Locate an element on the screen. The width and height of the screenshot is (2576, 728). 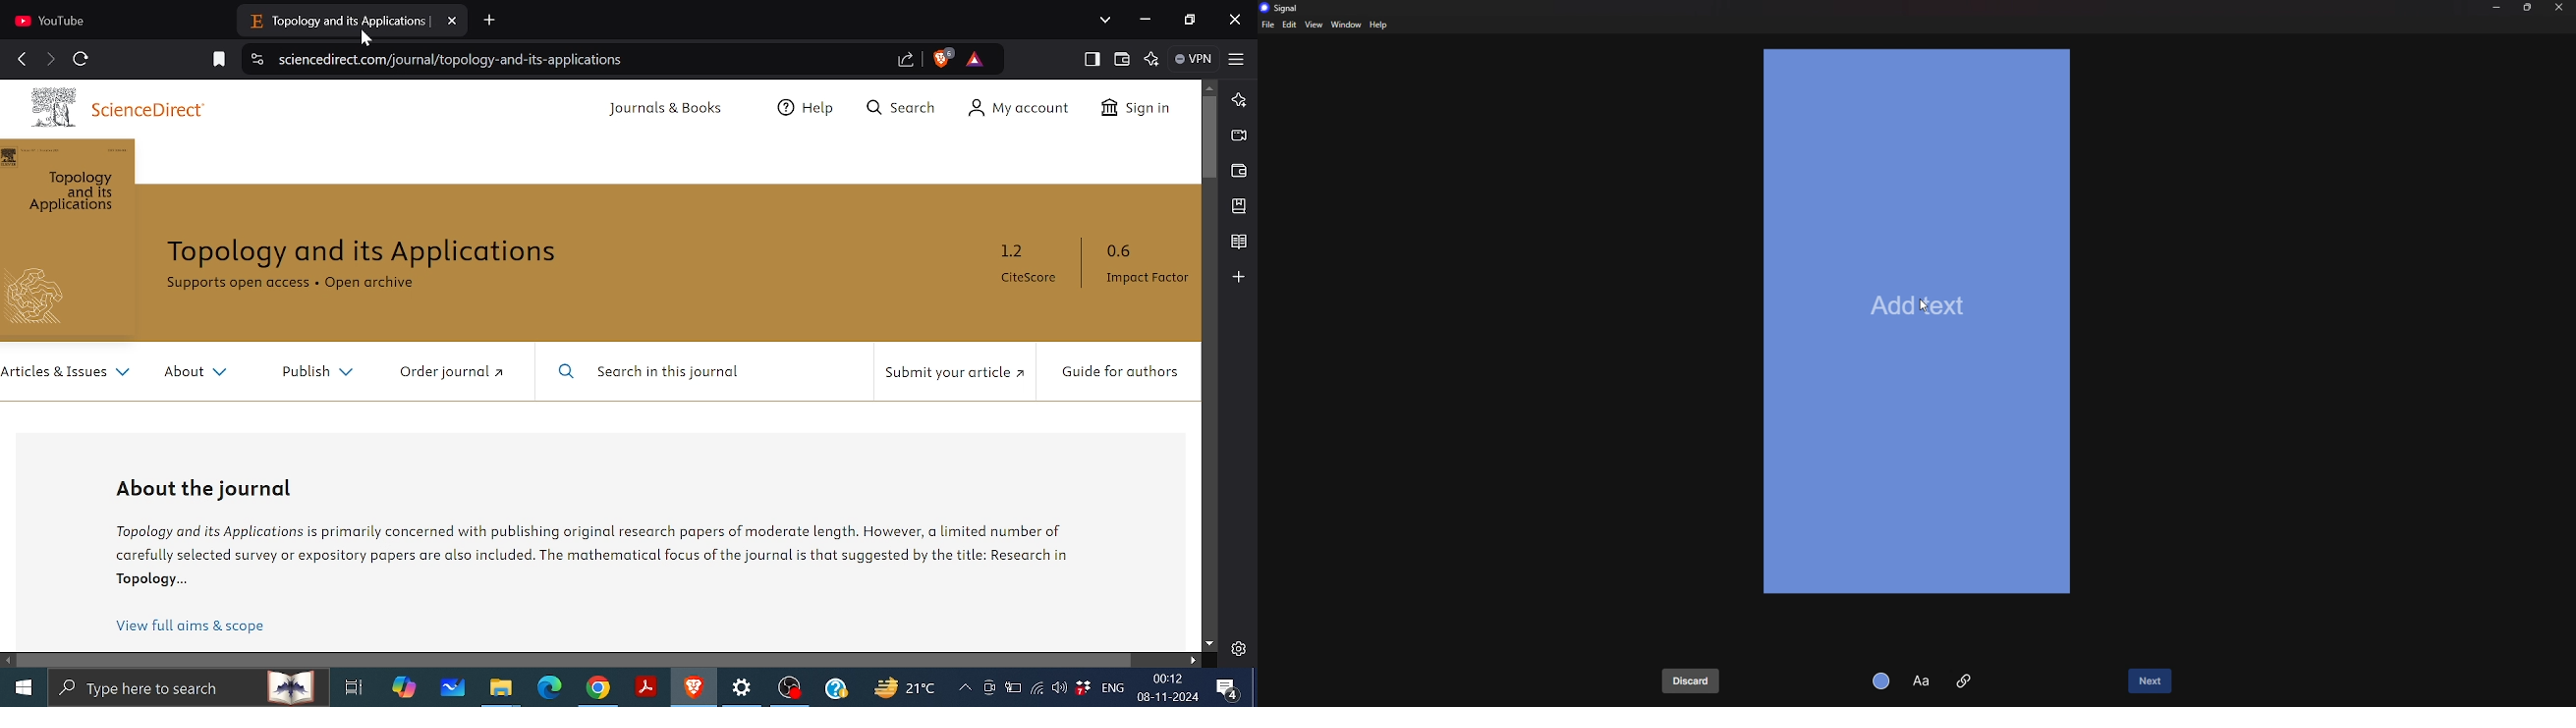
Dropbox is located at coordinates (1082, 687).